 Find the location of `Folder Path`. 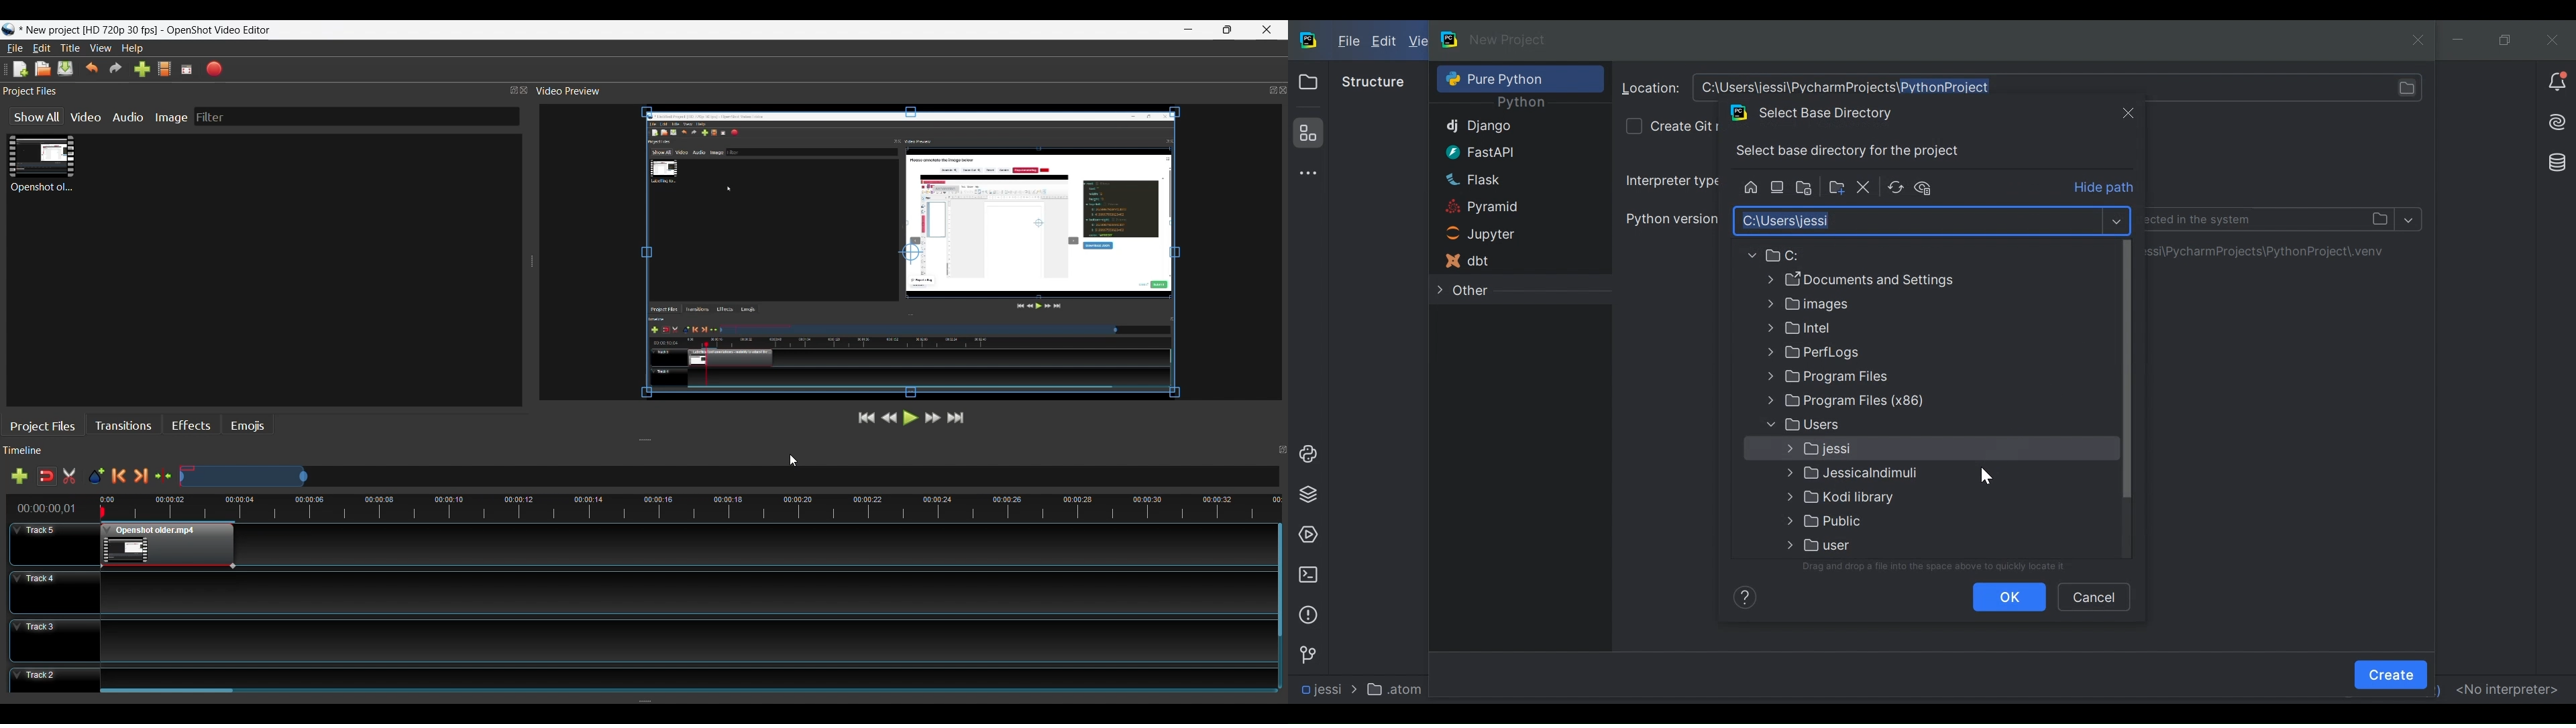

Folder Path is located at coordinates (1876, 305).